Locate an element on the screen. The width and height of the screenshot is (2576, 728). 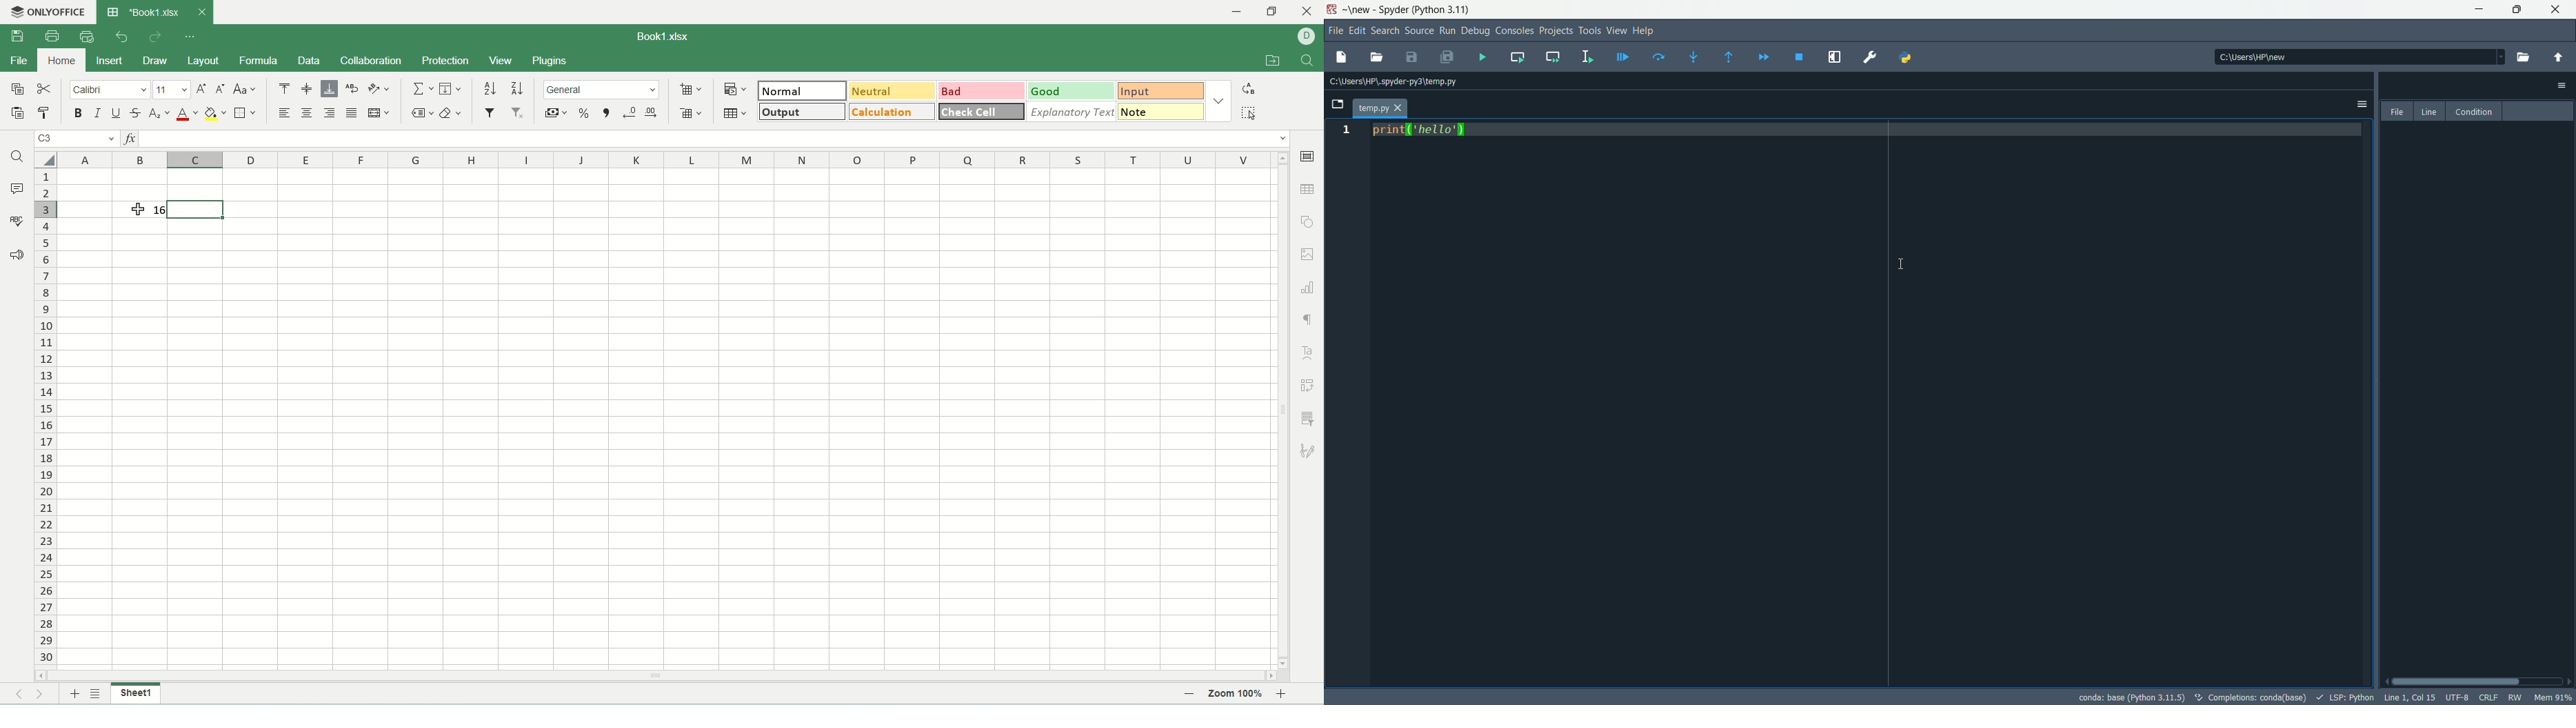
parent directory is located at coordinates (2560, 57).